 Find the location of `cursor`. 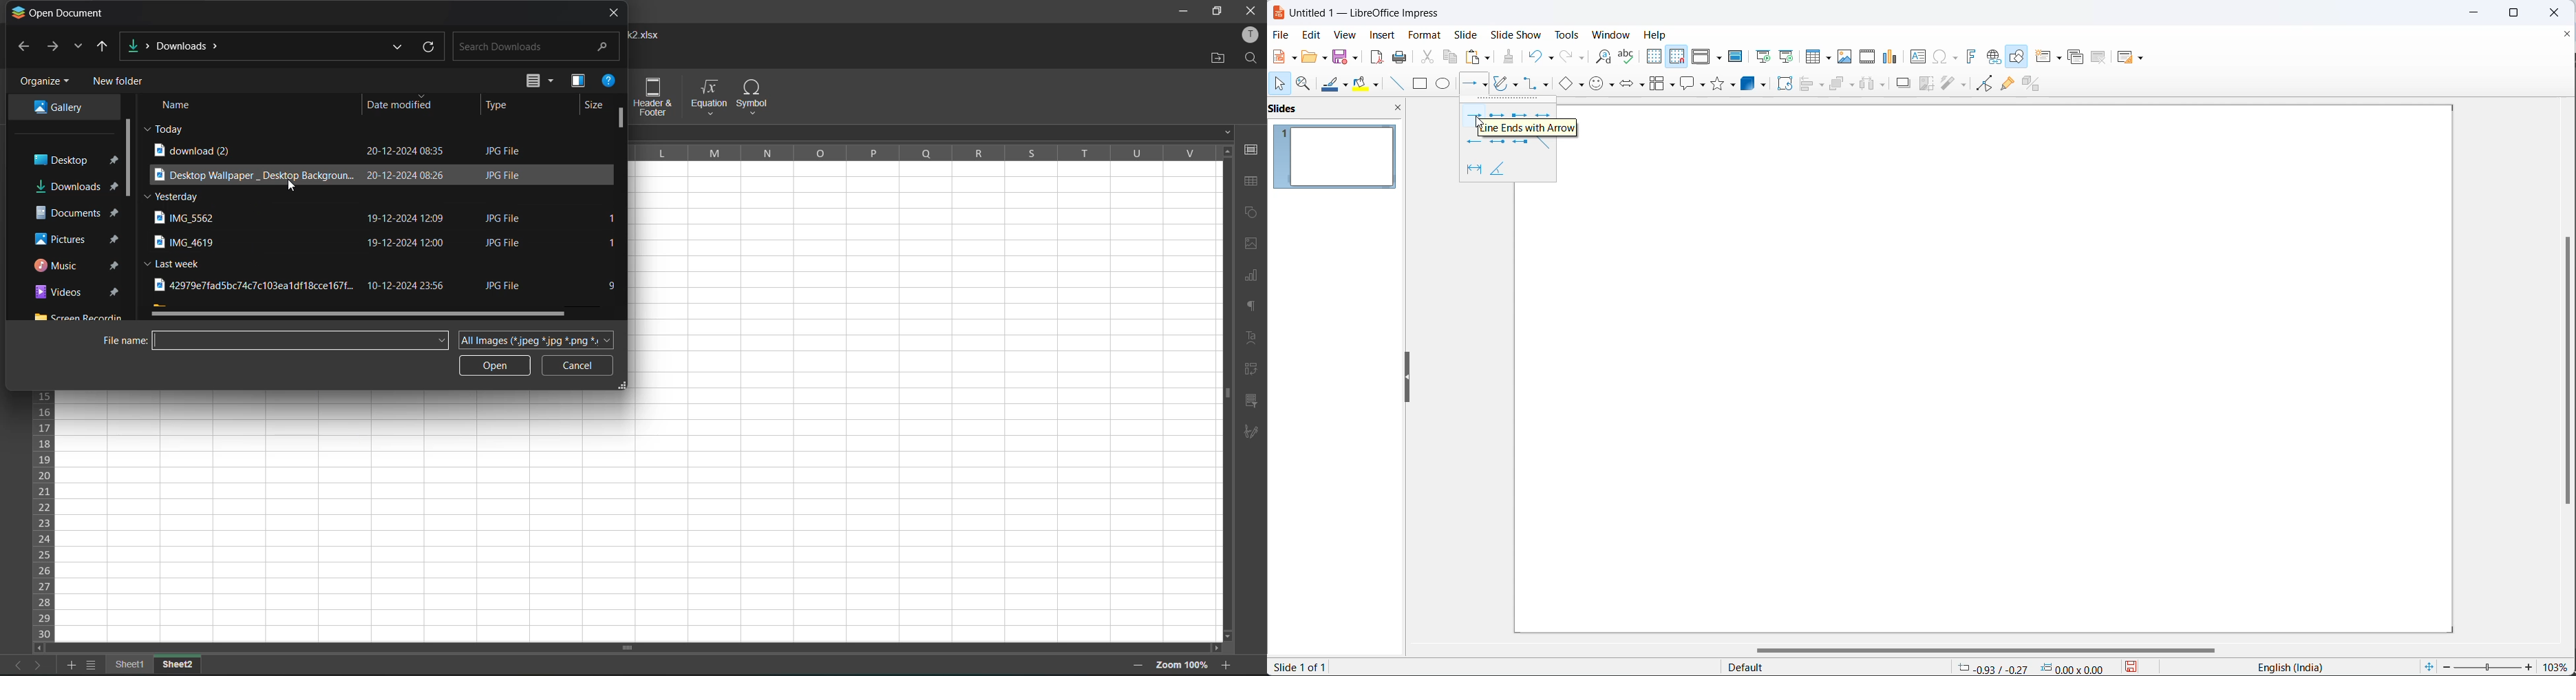

cursor is located at coordinates (292, 186).